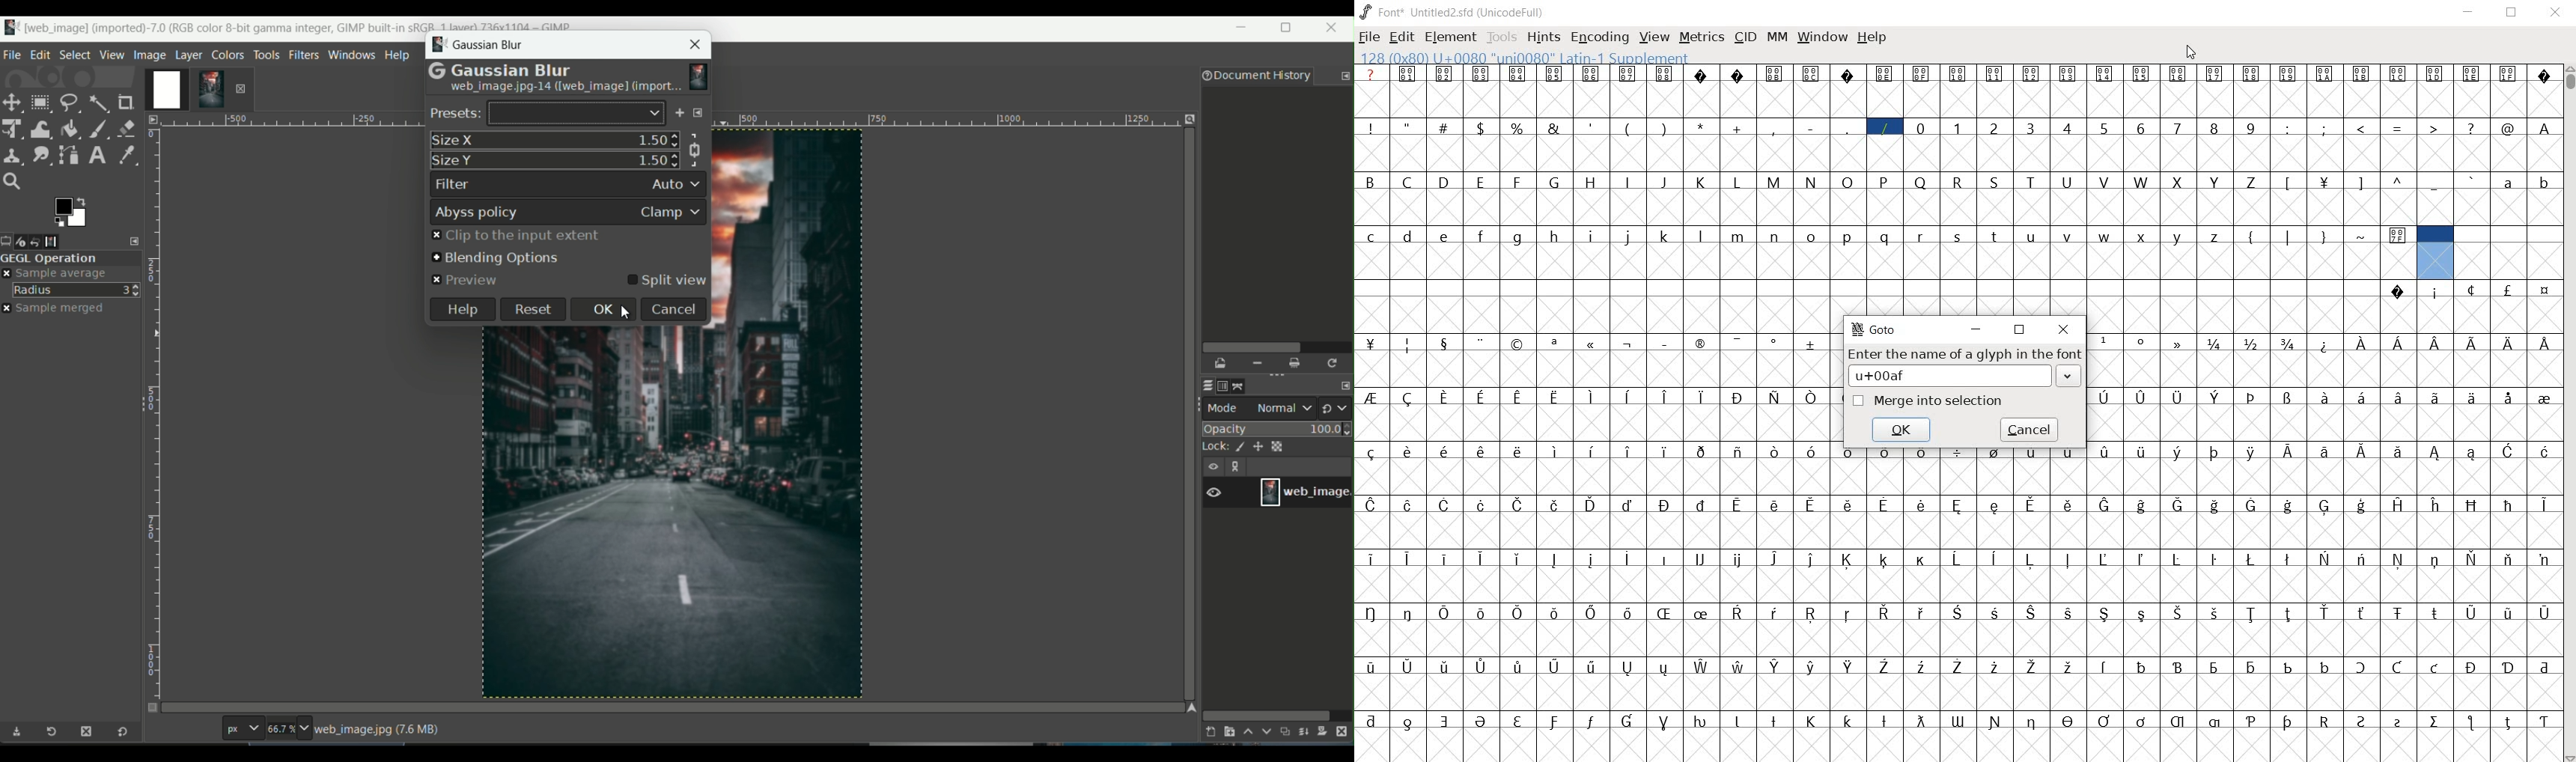 Image resolution: width=2576 pixels, height=784 pixels. Describe the element at coordinates (1628, 558) in the screenshot. I see `Symbol` at that location.